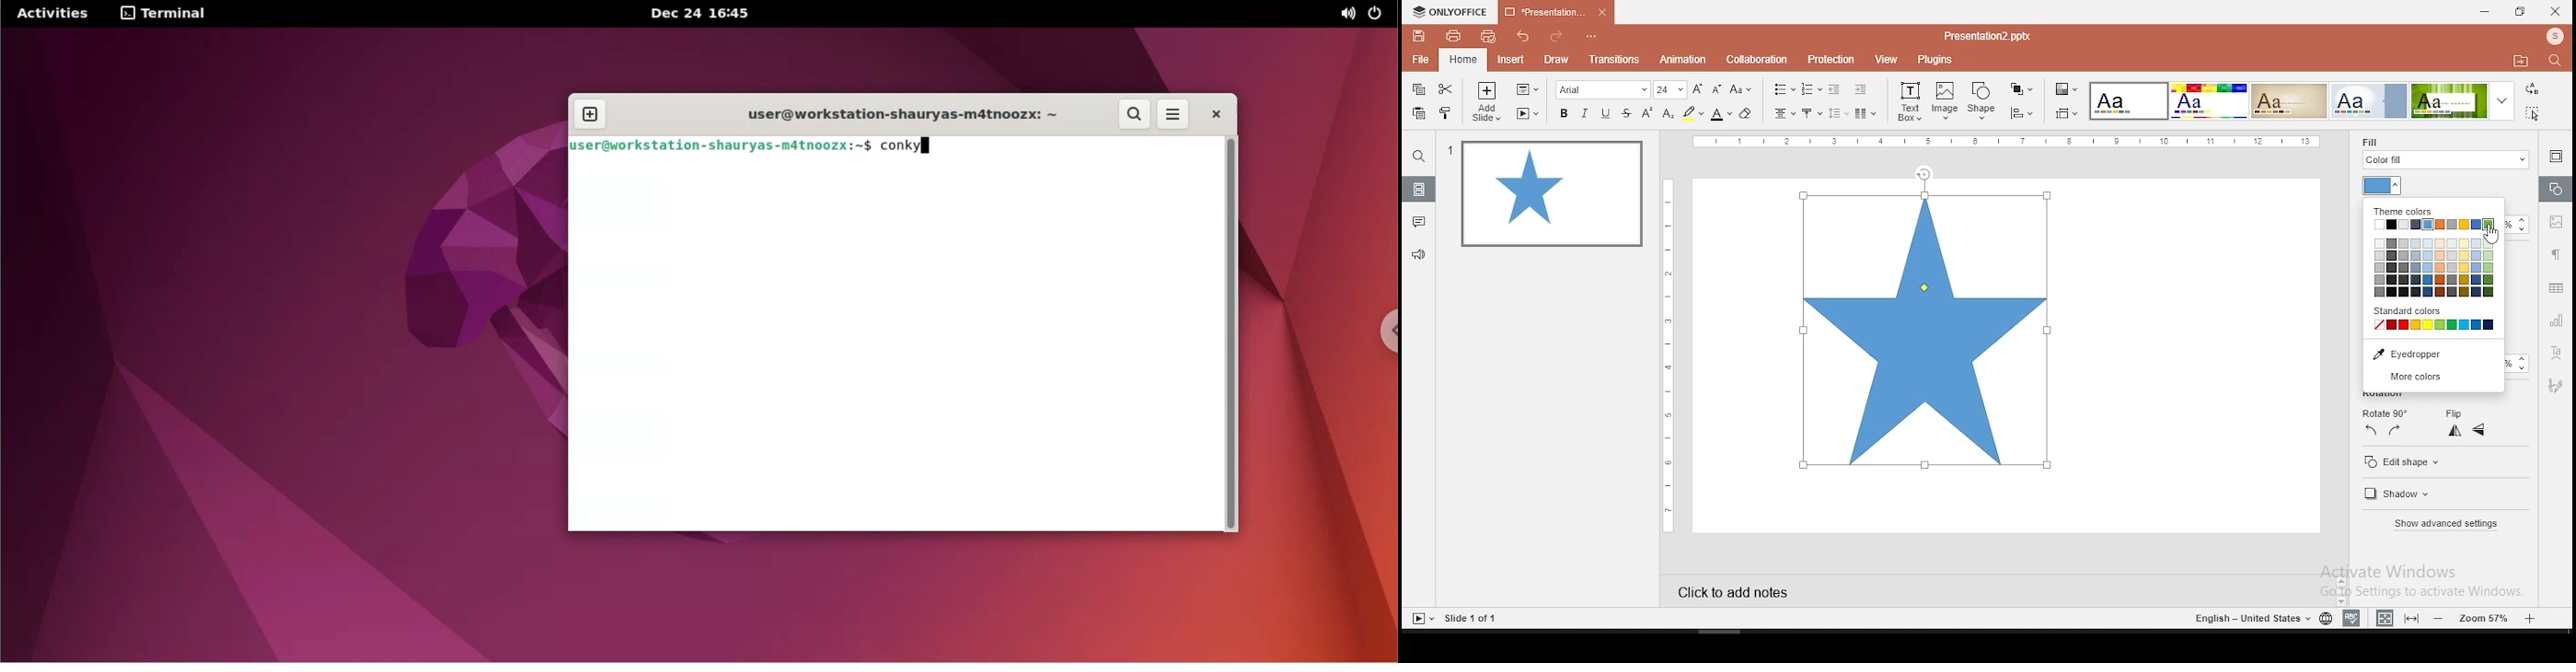 The width and height of the screenshot is (2576, 672). I want to click on eraser tool, so click(1745, 114).